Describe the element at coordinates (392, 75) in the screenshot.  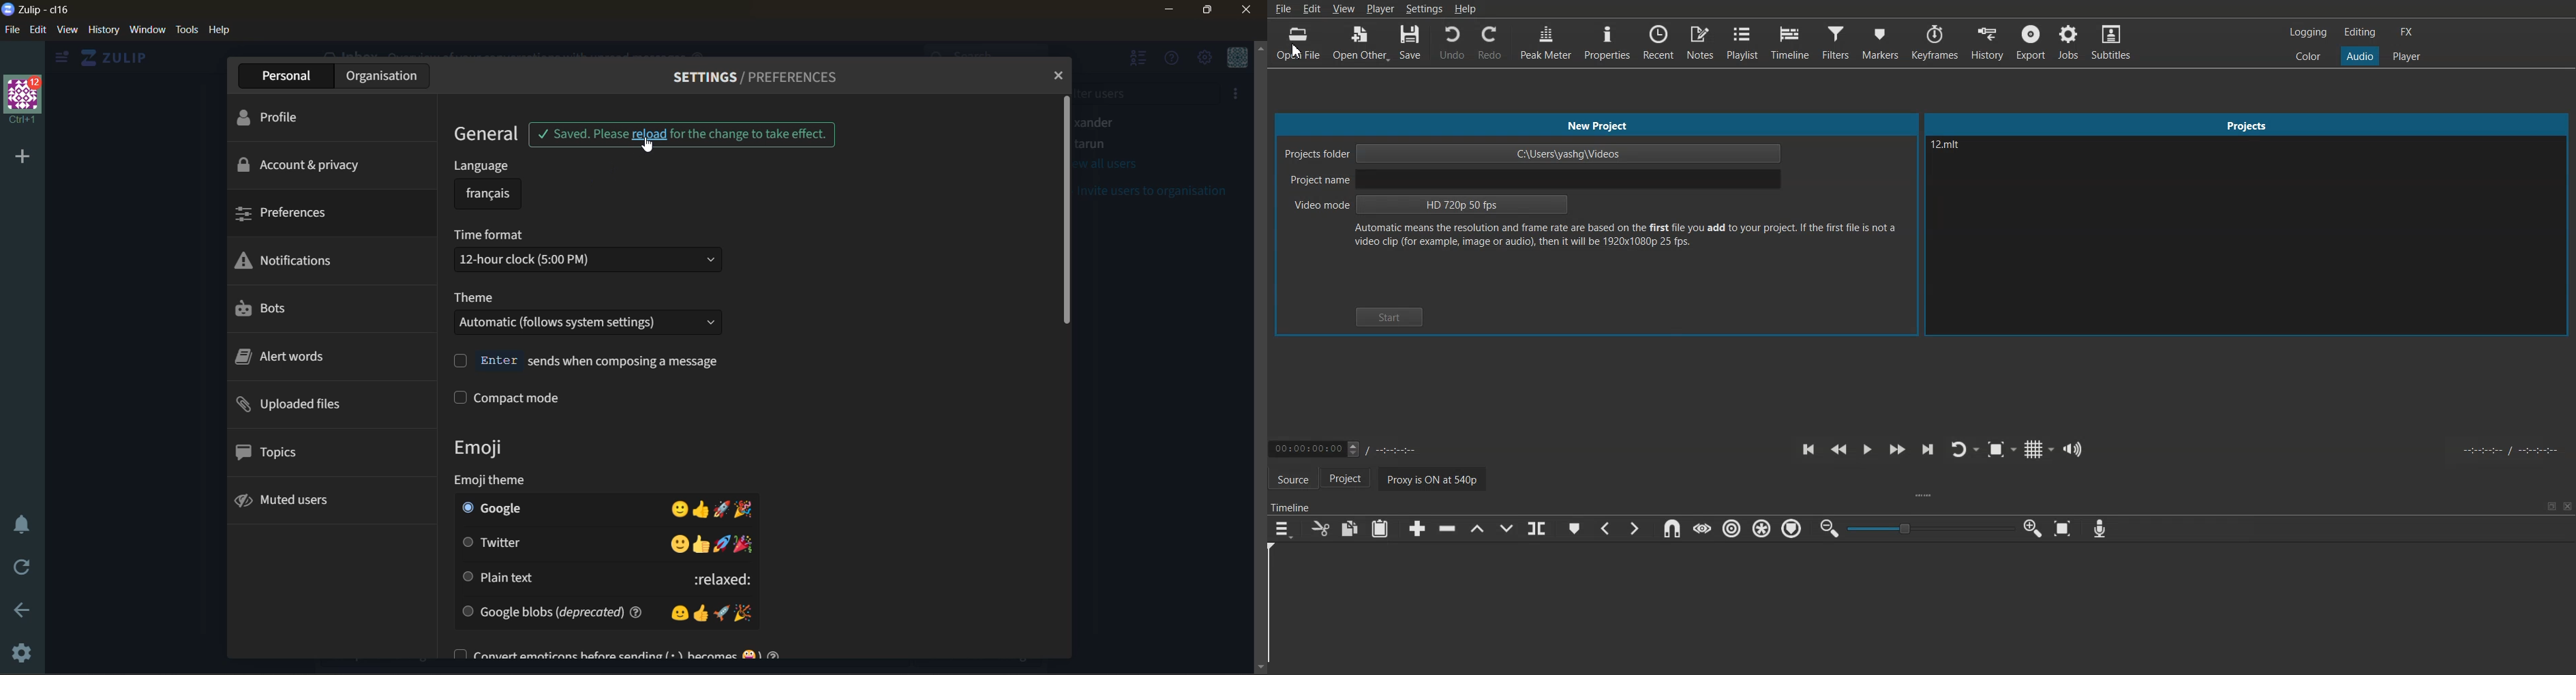
I see `organization` at that location.